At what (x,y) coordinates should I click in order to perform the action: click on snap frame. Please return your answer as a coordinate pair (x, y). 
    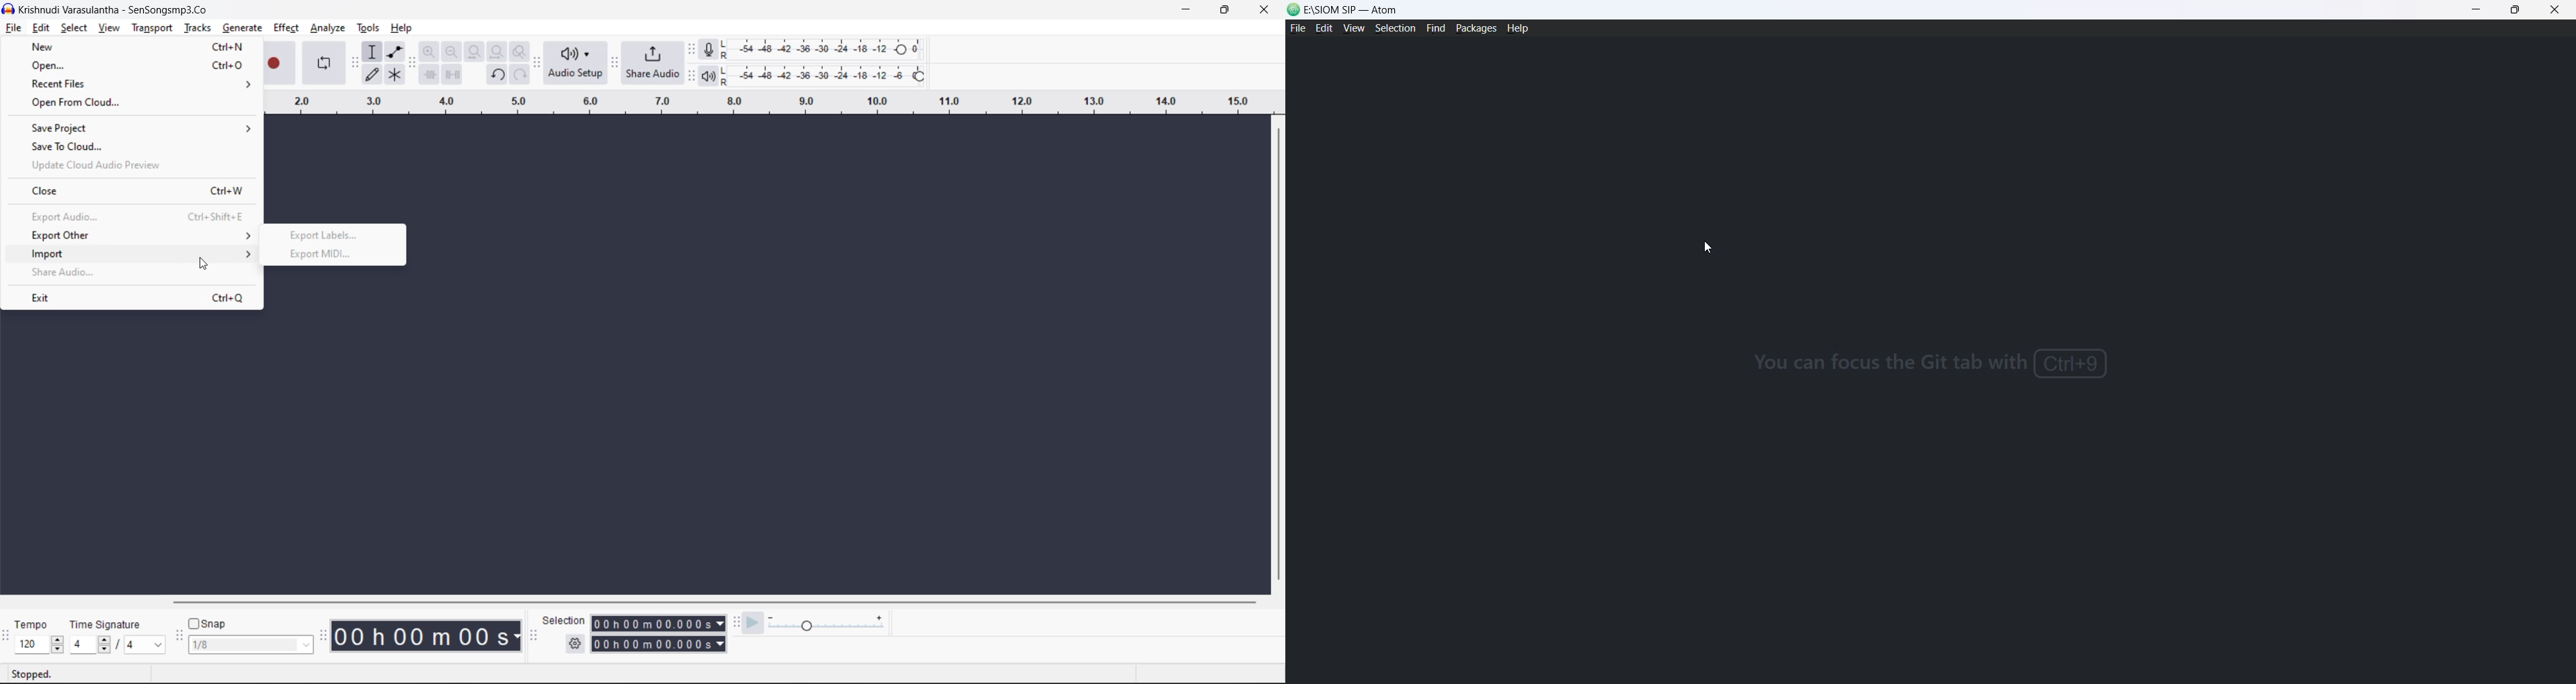
    Looking at the image, I should click on (250, 645).